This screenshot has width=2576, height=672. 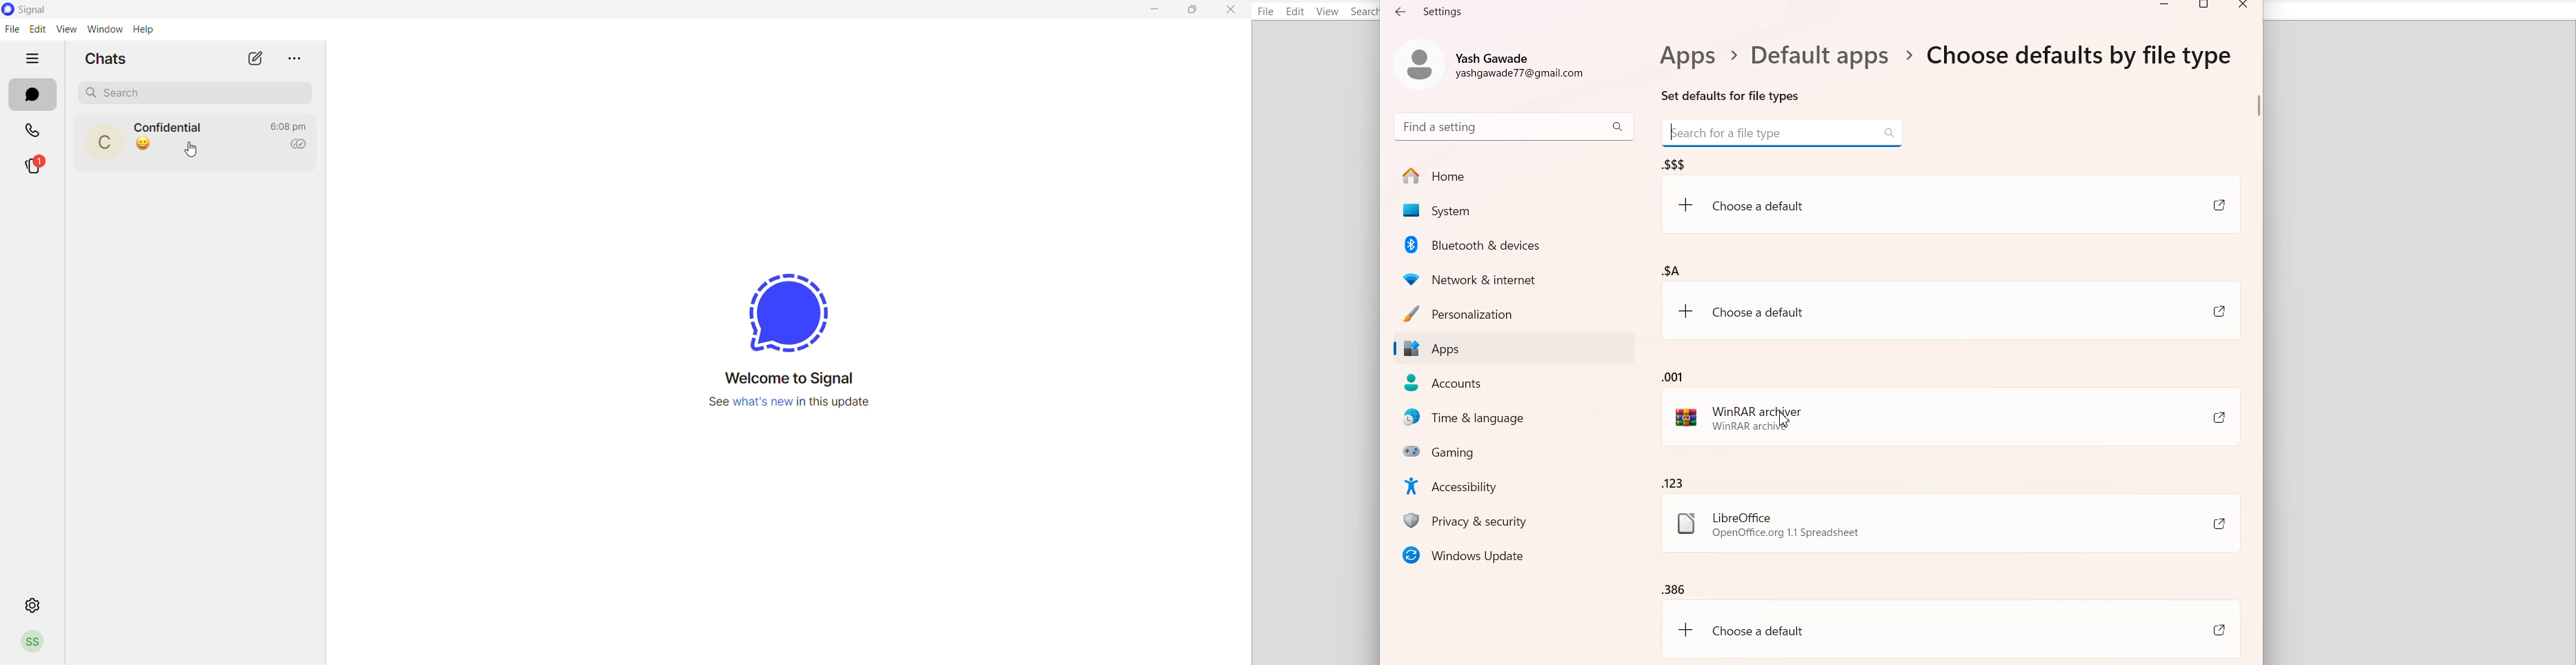 What do you see at coordinates (295, 60) in the screenshot?
I see `more options` at bounding box center [295, 60].